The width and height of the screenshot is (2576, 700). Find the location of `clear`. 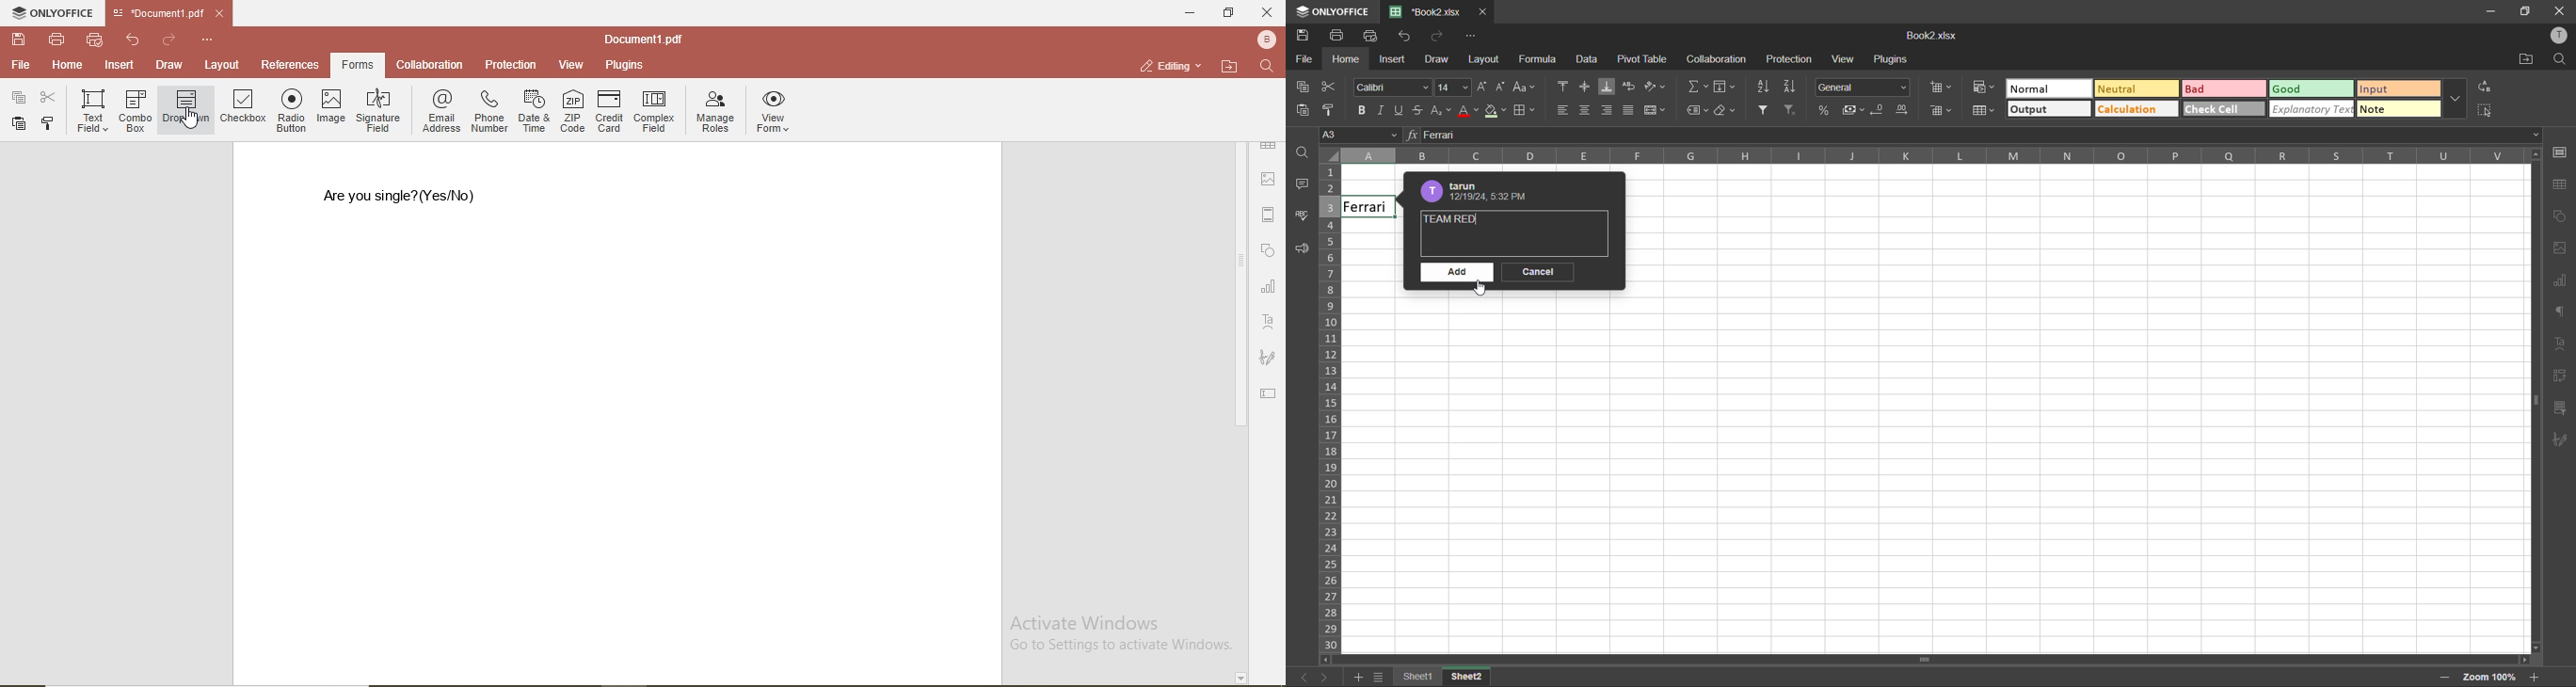

clear is located at coordinates (1726, 110).